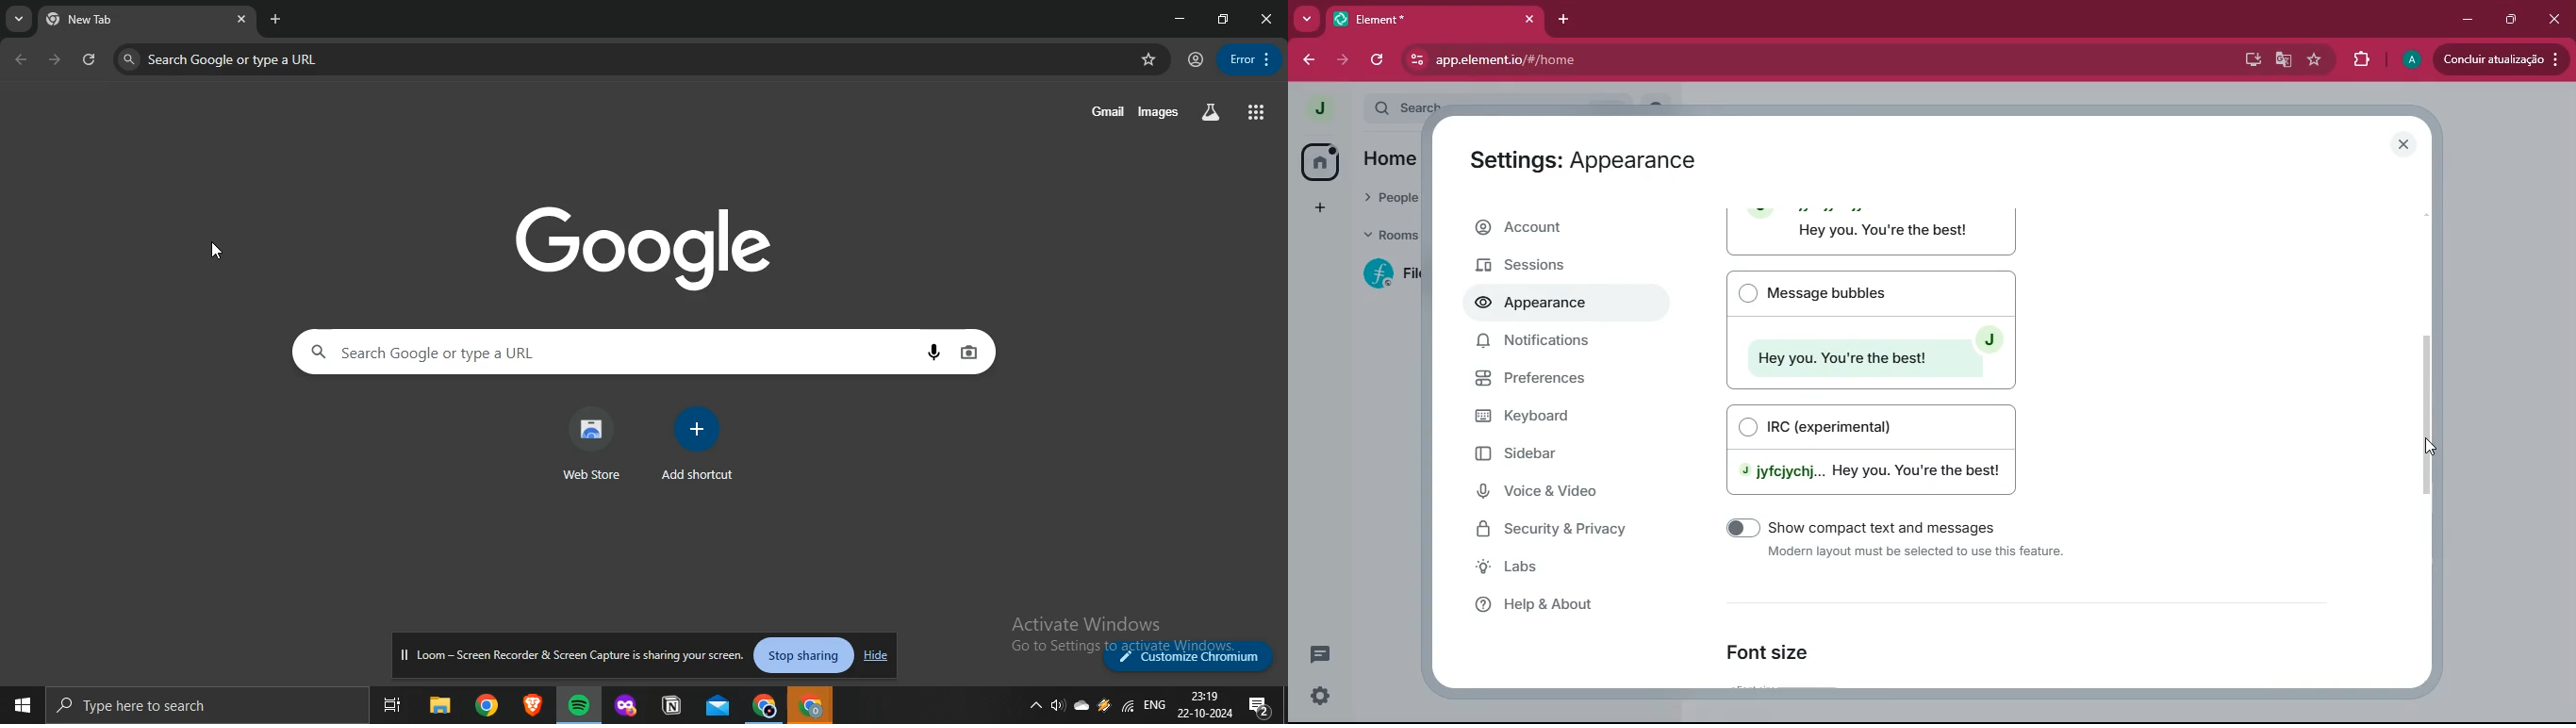 Image resolution: width=2576 pixels, height=728 pixels. What do you see at coordinates (2362, 60) in the screenshot?
I see `extensions` at bounding box center [2362, 60].